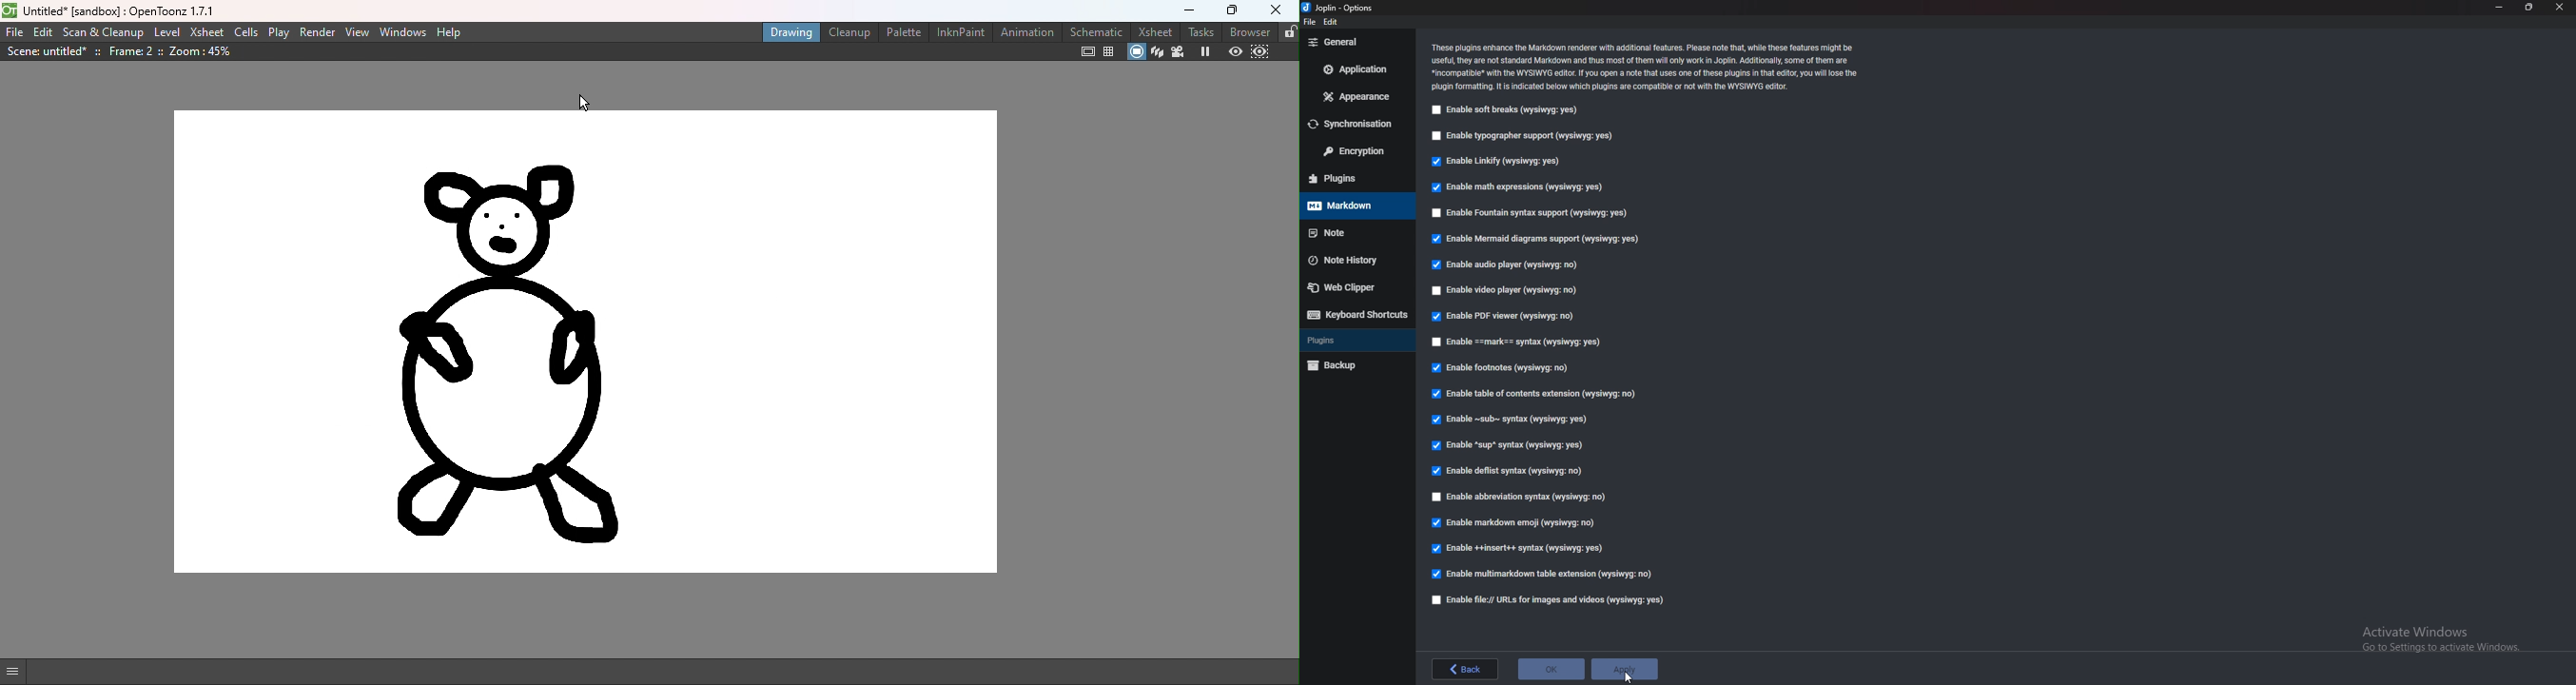  I want to click on Web Clipper, so click(1355, 286).